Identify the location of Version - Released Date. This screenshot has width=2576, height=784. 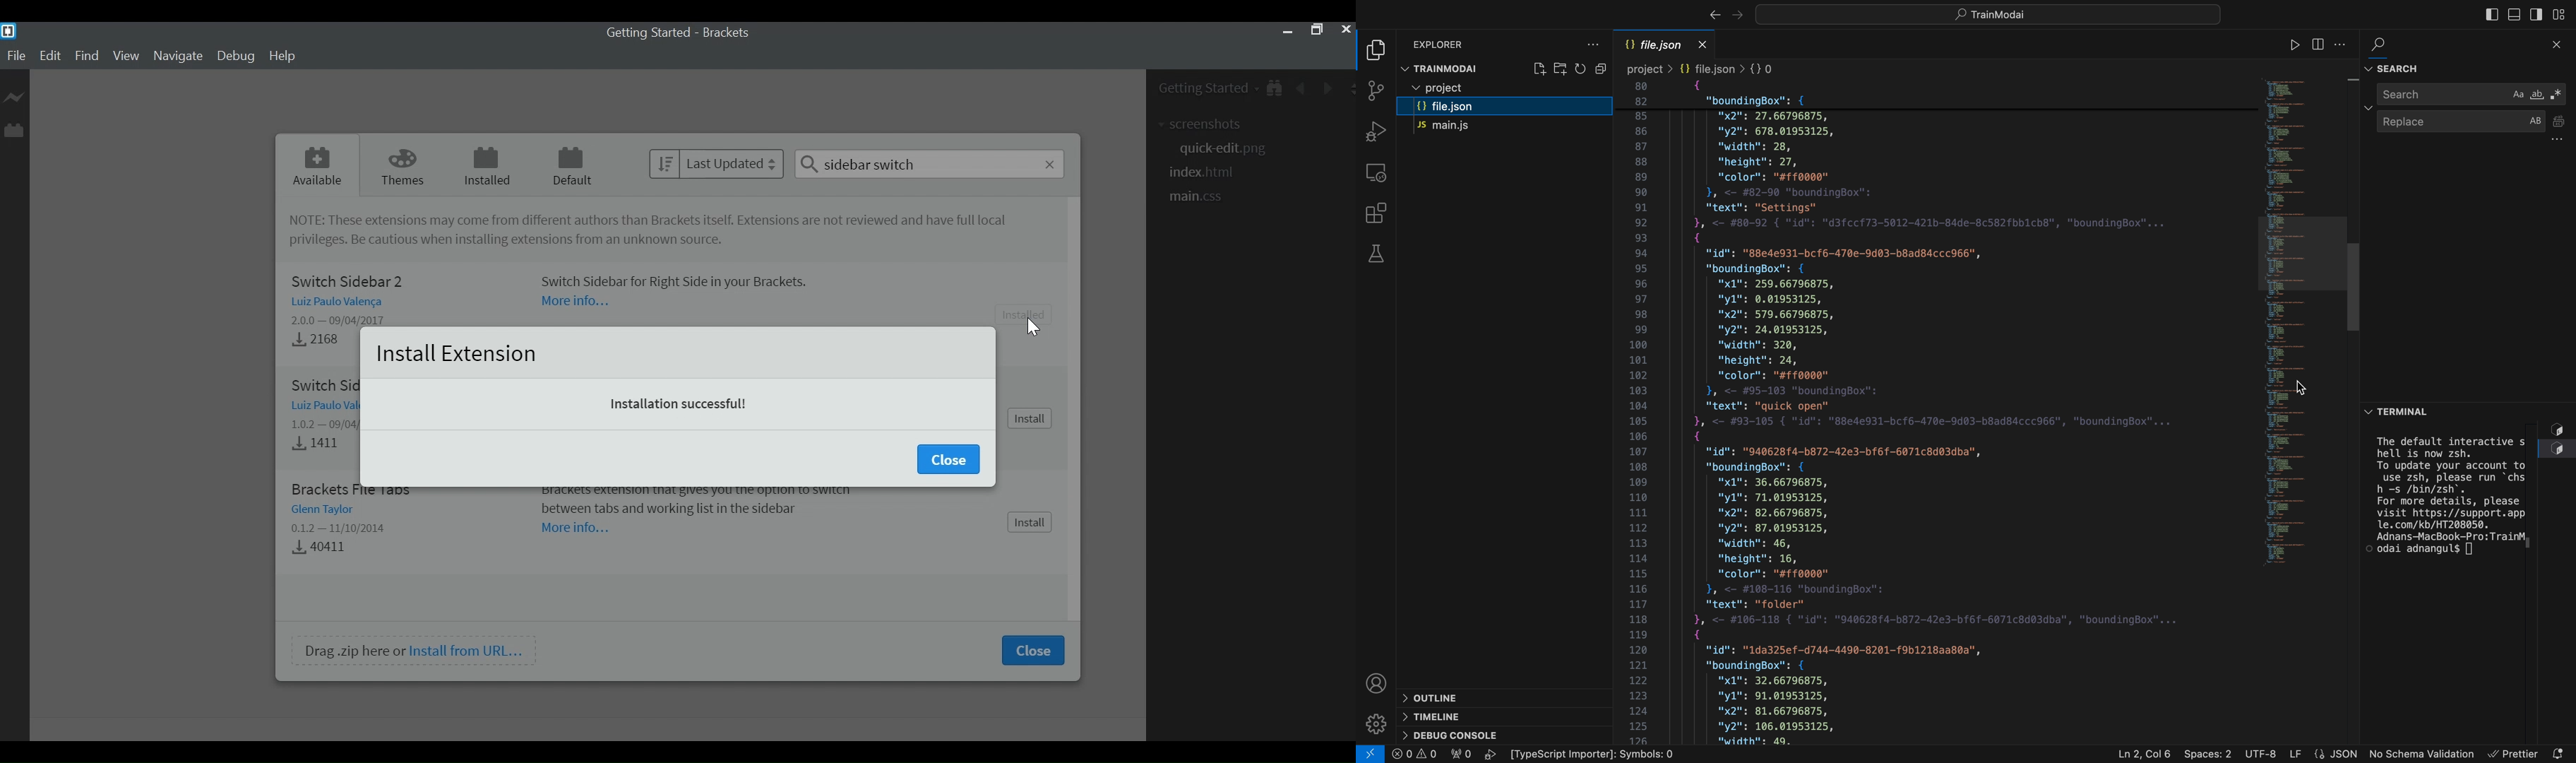
(346, 320).